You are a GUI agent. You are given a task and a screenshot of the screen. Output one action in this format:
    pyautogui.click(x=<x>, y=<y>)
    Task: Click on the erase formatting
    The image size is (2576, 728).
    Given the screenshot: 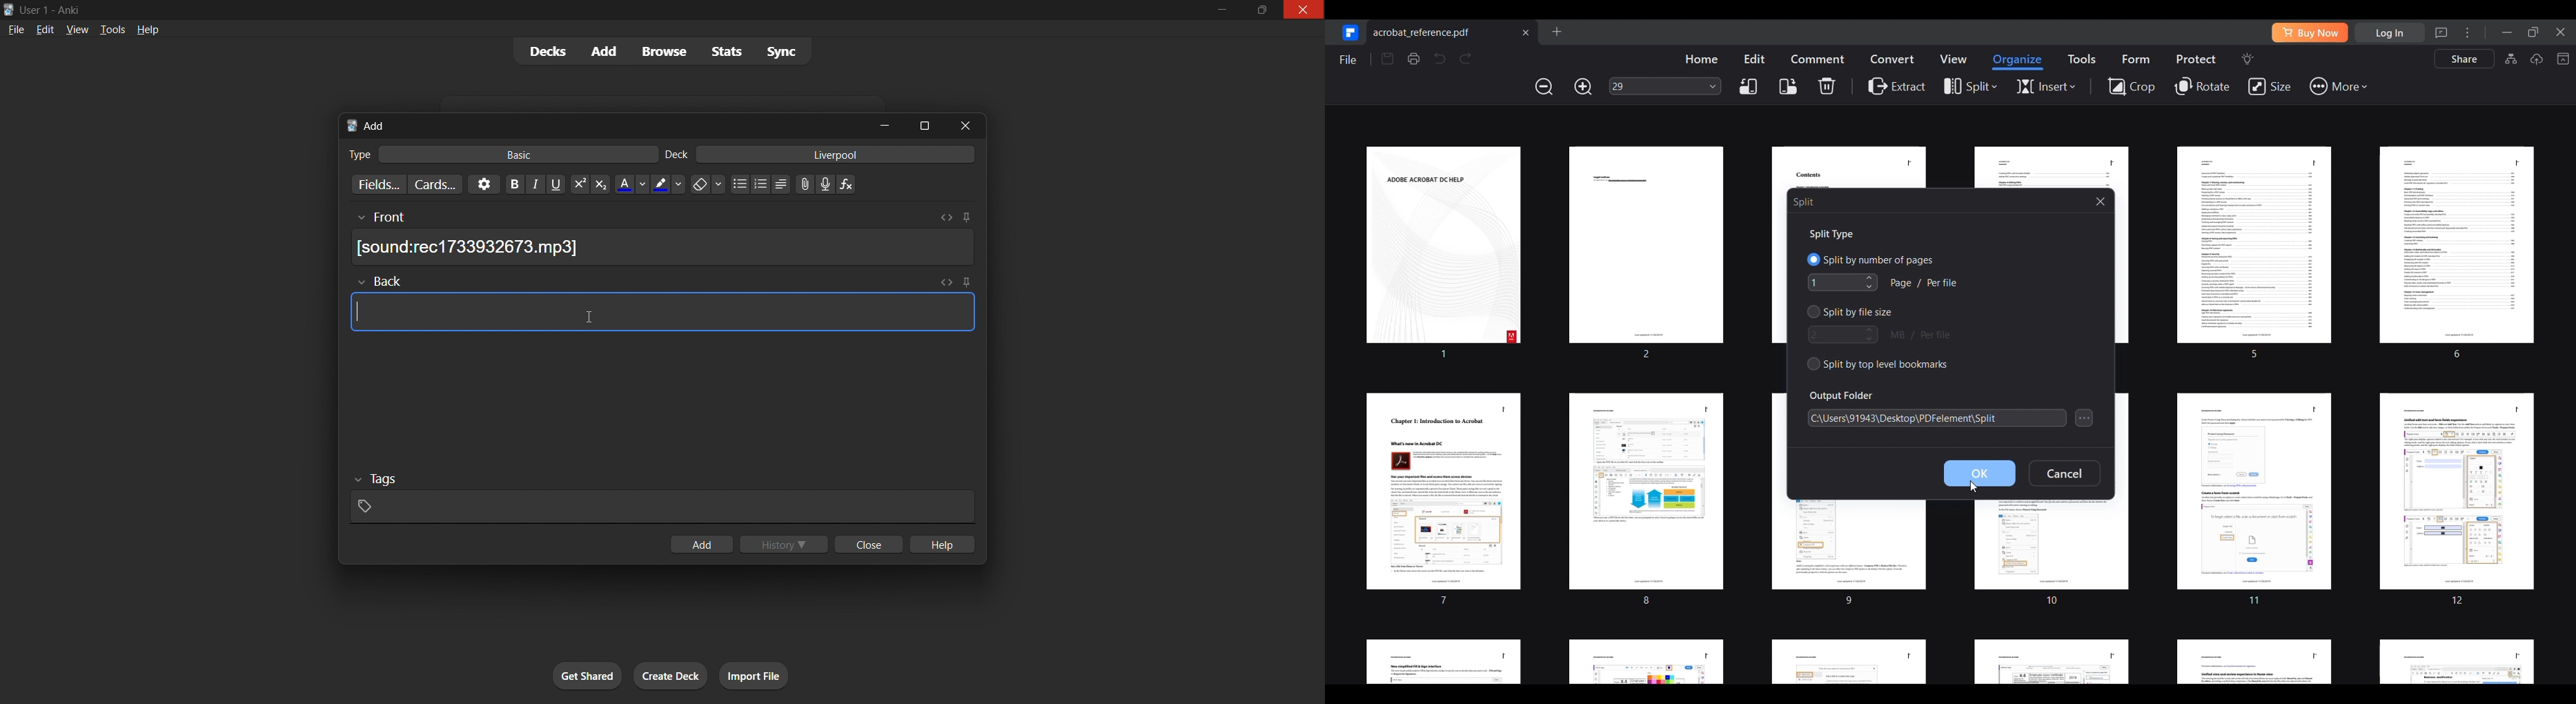 What is the action you would take?
    pyautogui.click(x=707, y=185)
    